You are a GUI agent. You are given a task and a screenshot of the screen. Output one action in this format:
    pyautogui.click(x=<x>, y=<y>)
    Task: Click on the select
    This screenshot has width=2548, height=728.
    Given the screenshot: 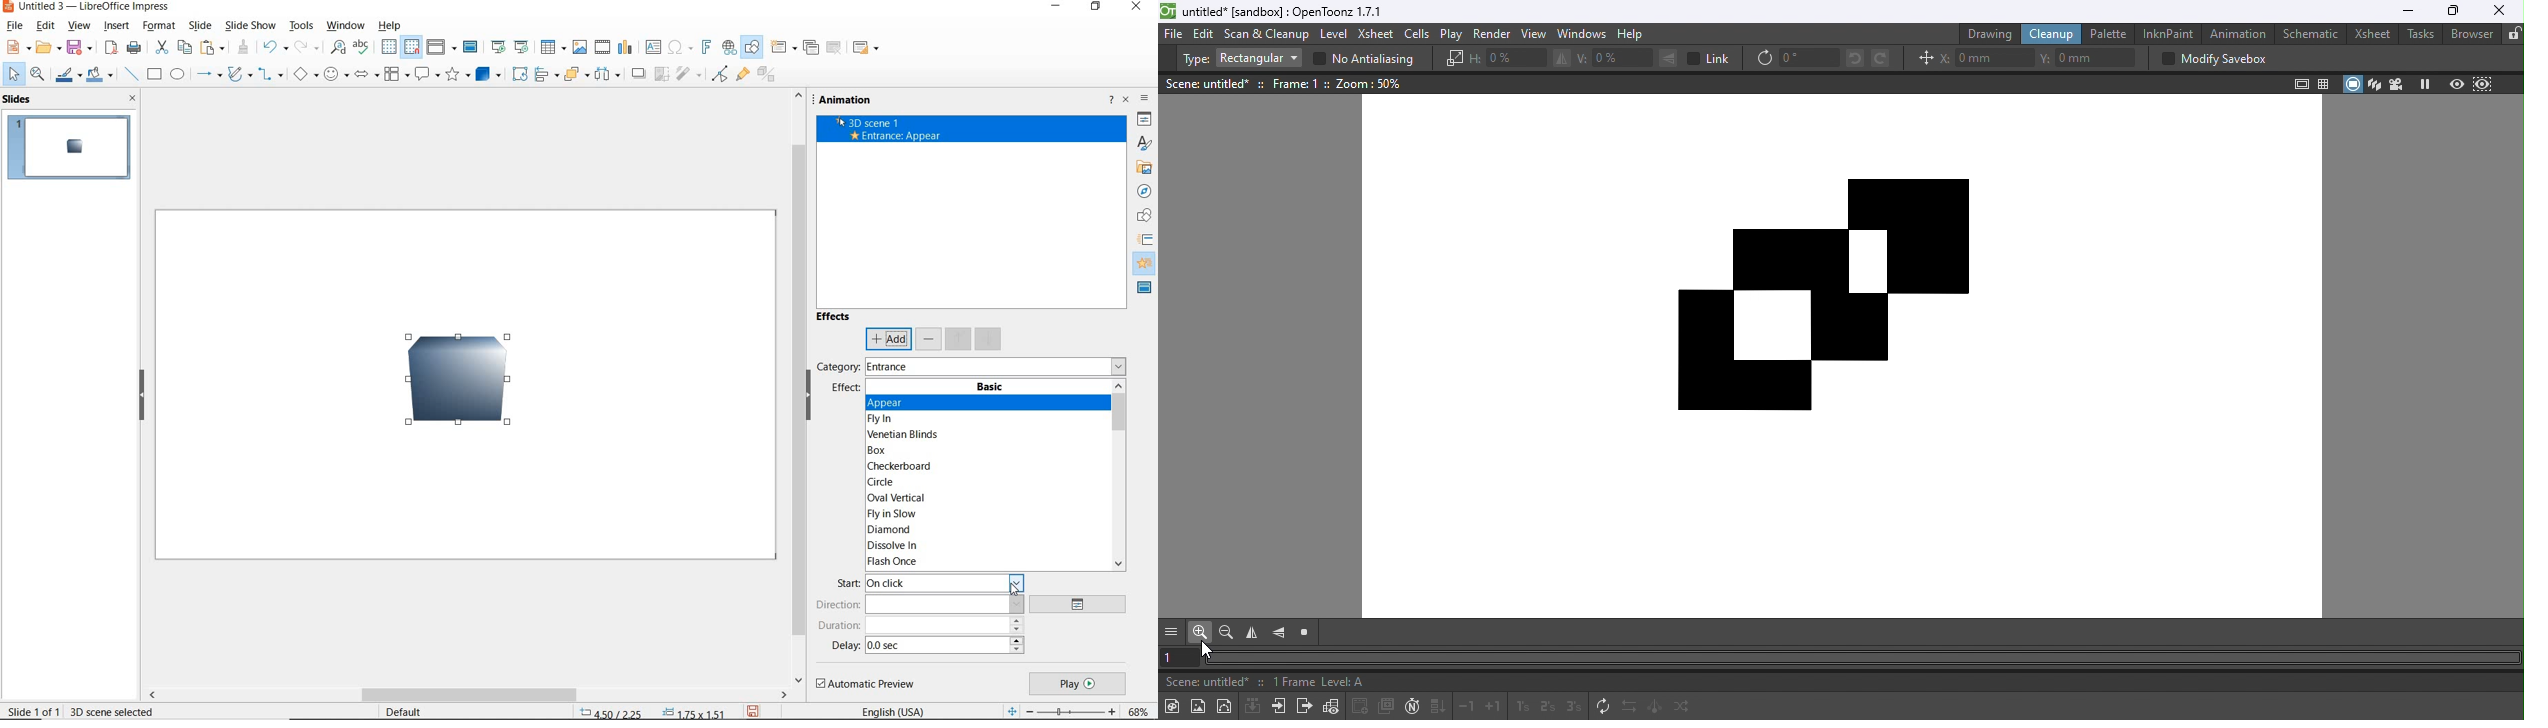 What is the action you would take?
    pyautogui.click(x=12, y=74)
    